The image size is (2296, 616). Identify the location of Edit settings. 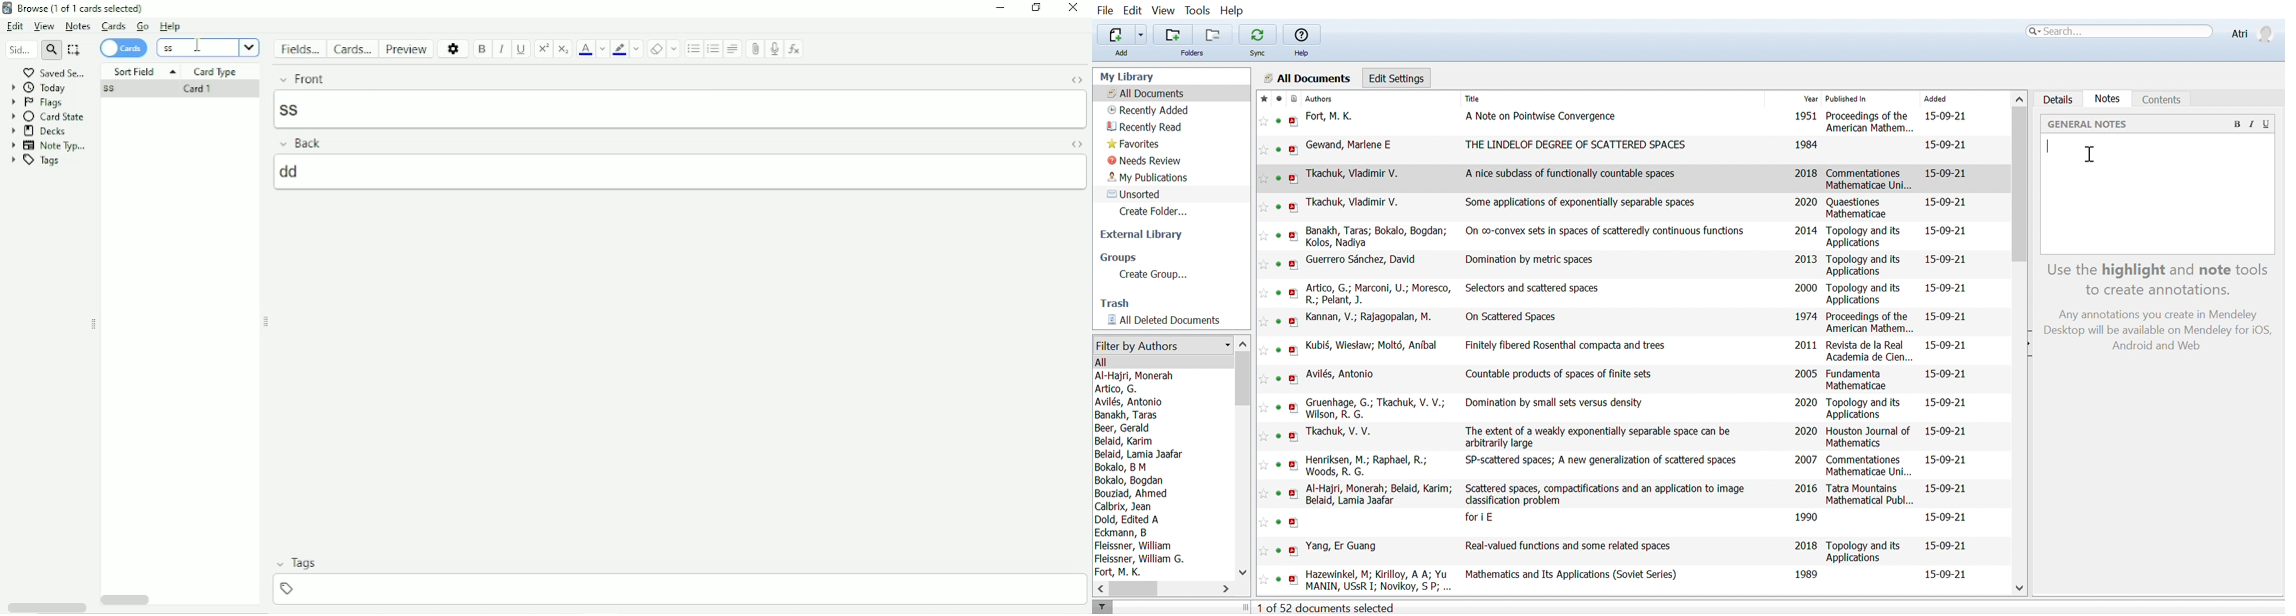
(1397, 77).